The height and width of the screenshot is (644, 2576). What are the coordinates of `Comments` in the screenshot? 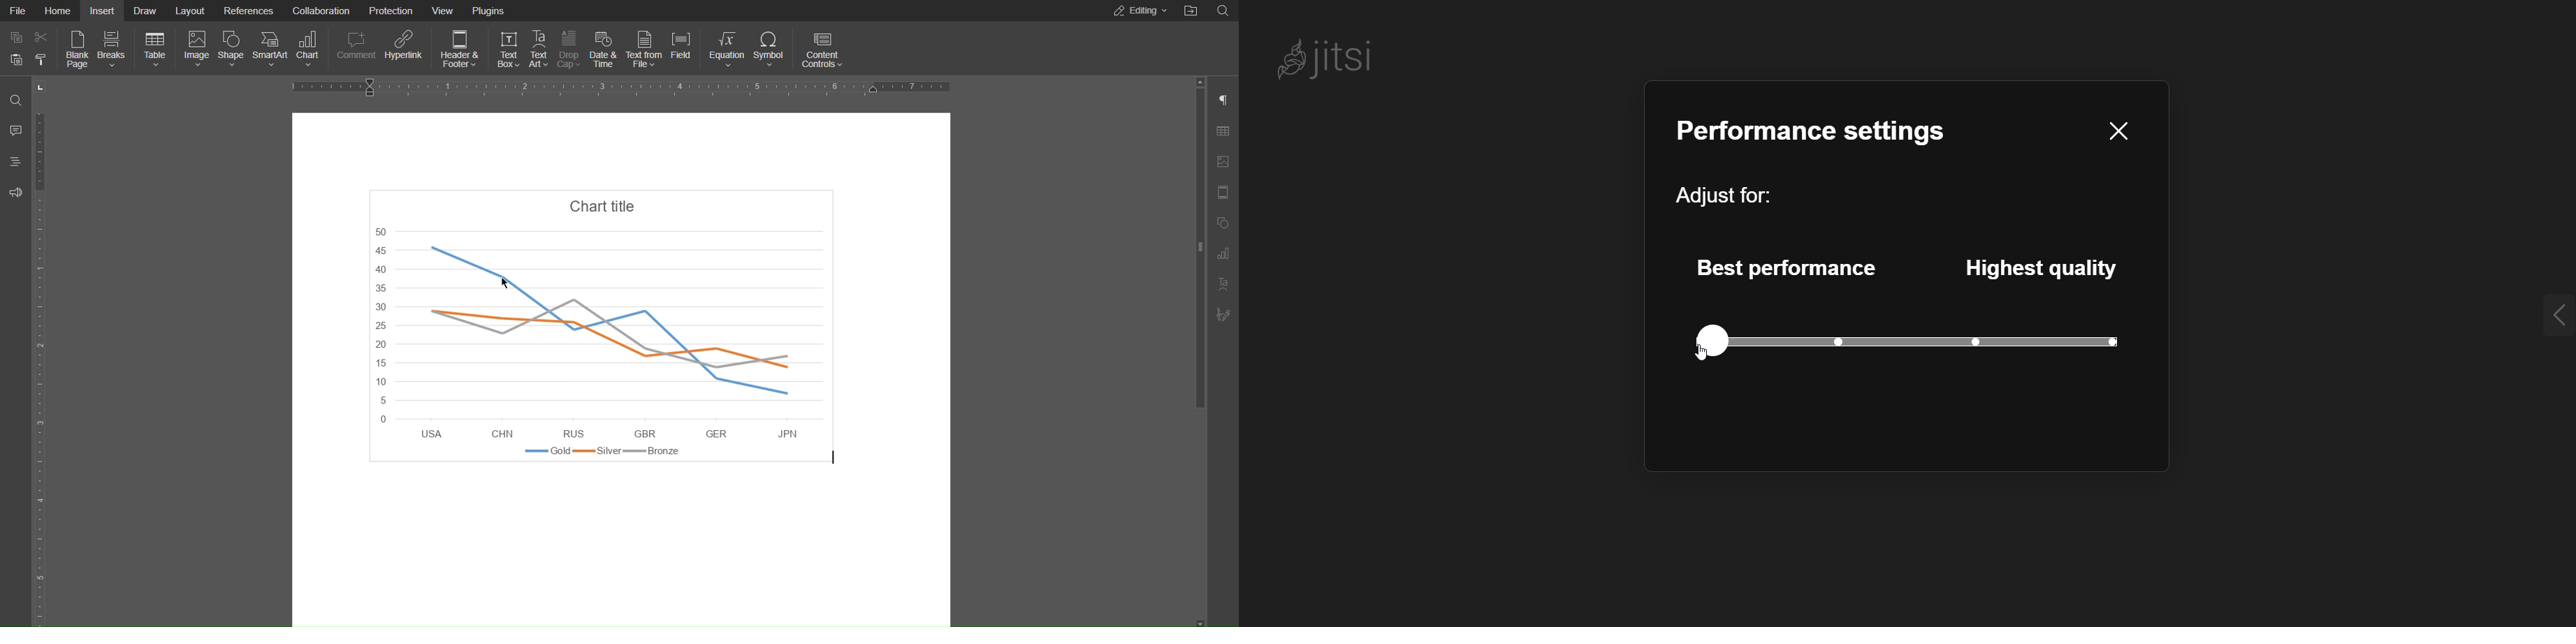 It's located at (14, 133).